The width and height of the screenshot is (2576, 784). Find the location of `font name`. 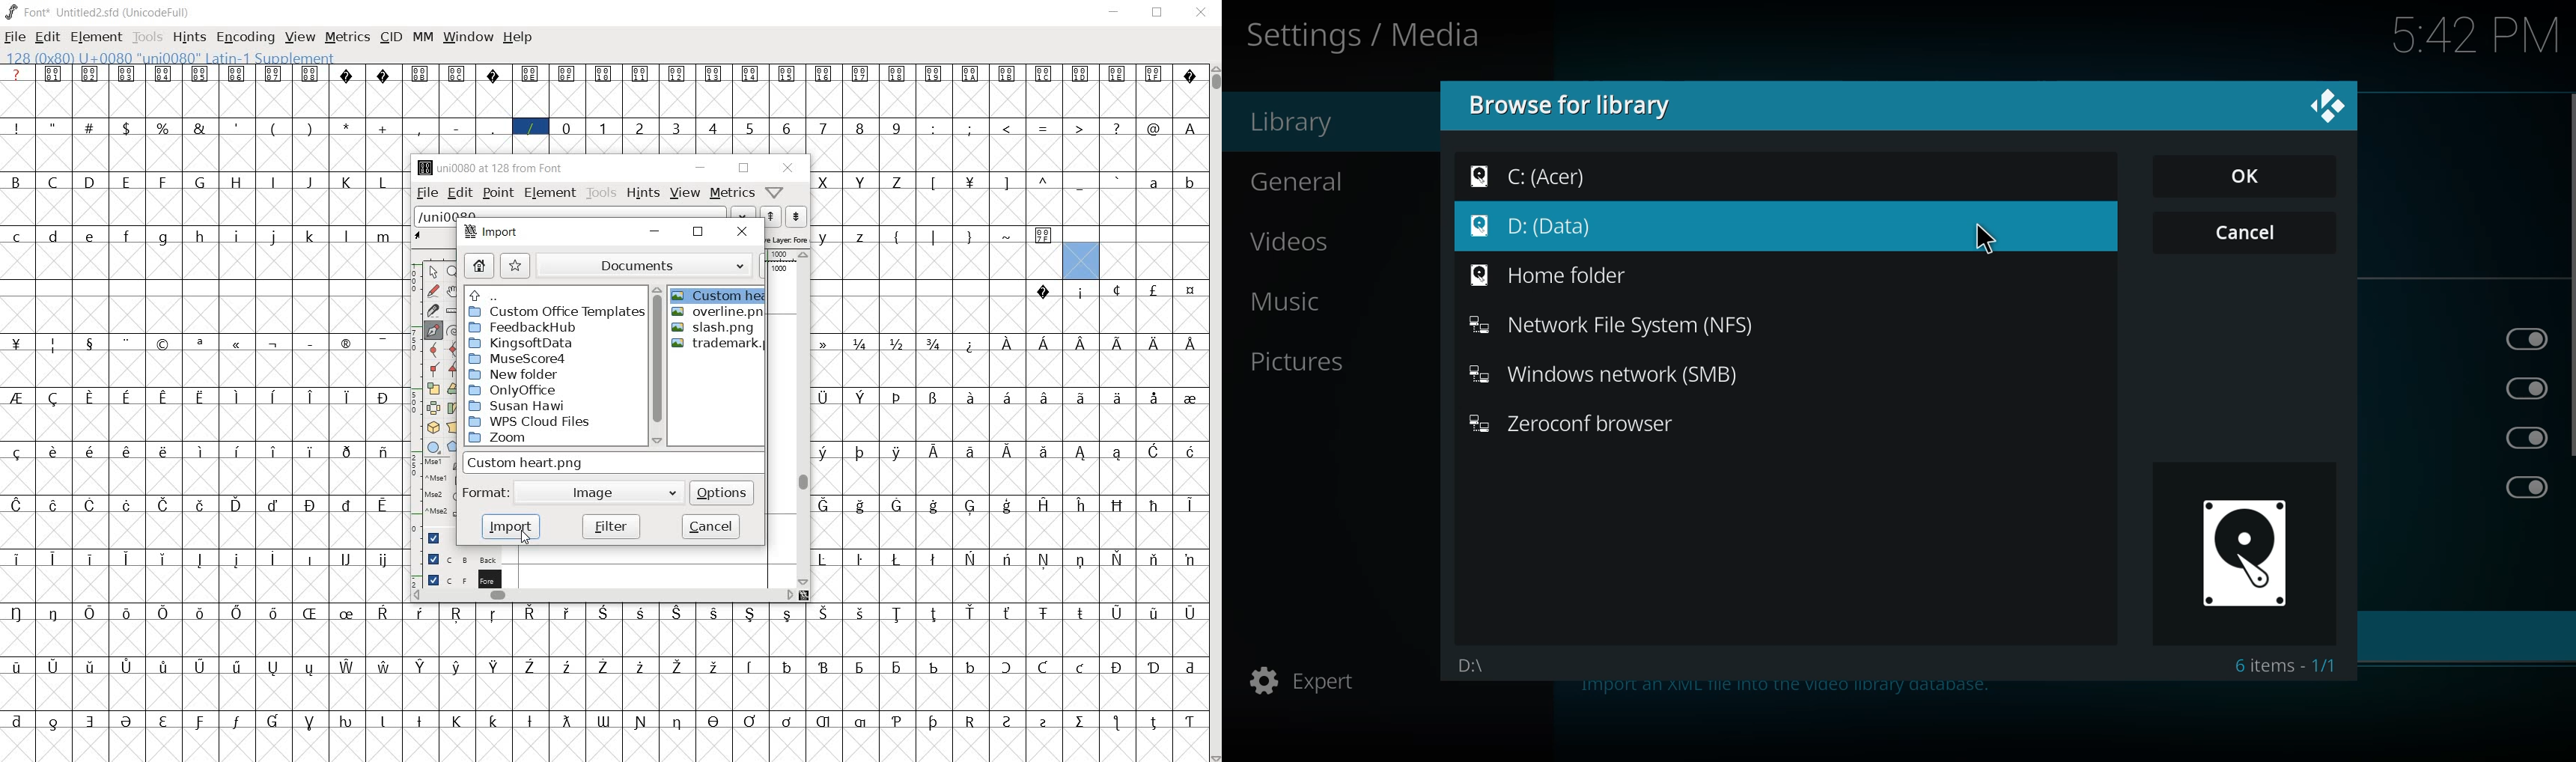

font name is located at coordinates (88, 10).